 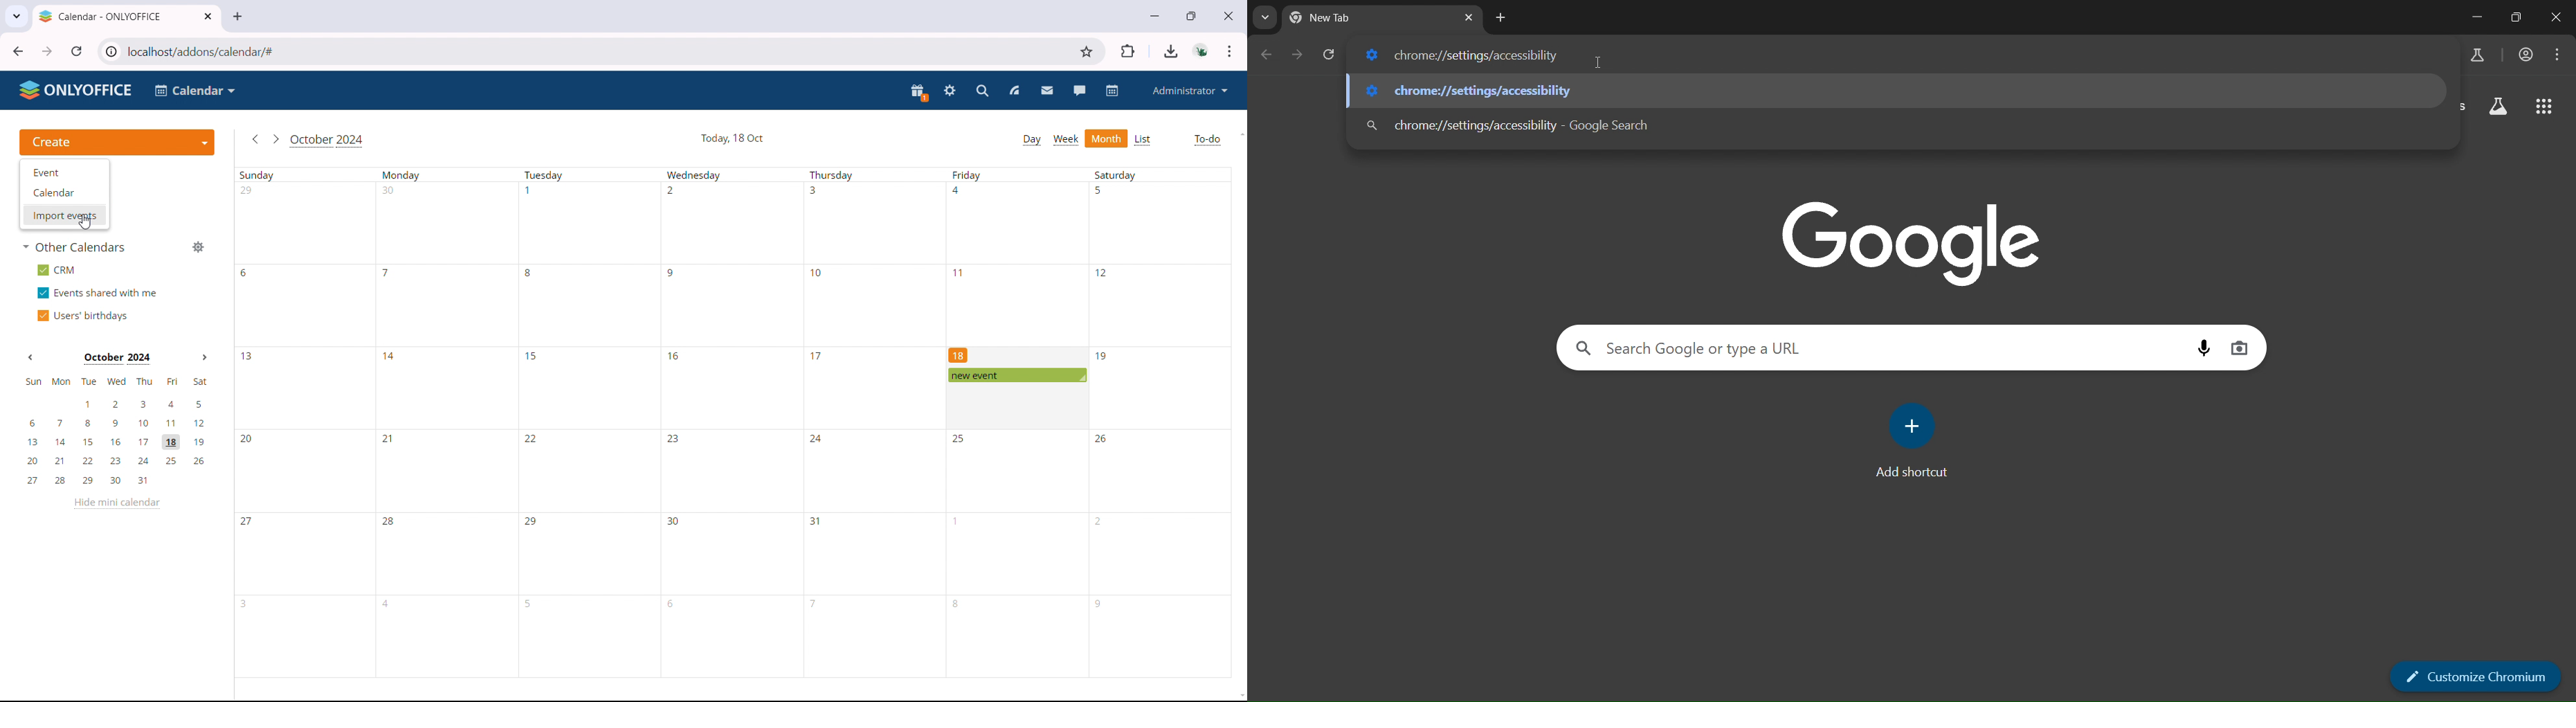 What do you see at coordinates (77, 90) in the screenshot?
I see `ONLYOFFICE` at bounding box center [77, 90].